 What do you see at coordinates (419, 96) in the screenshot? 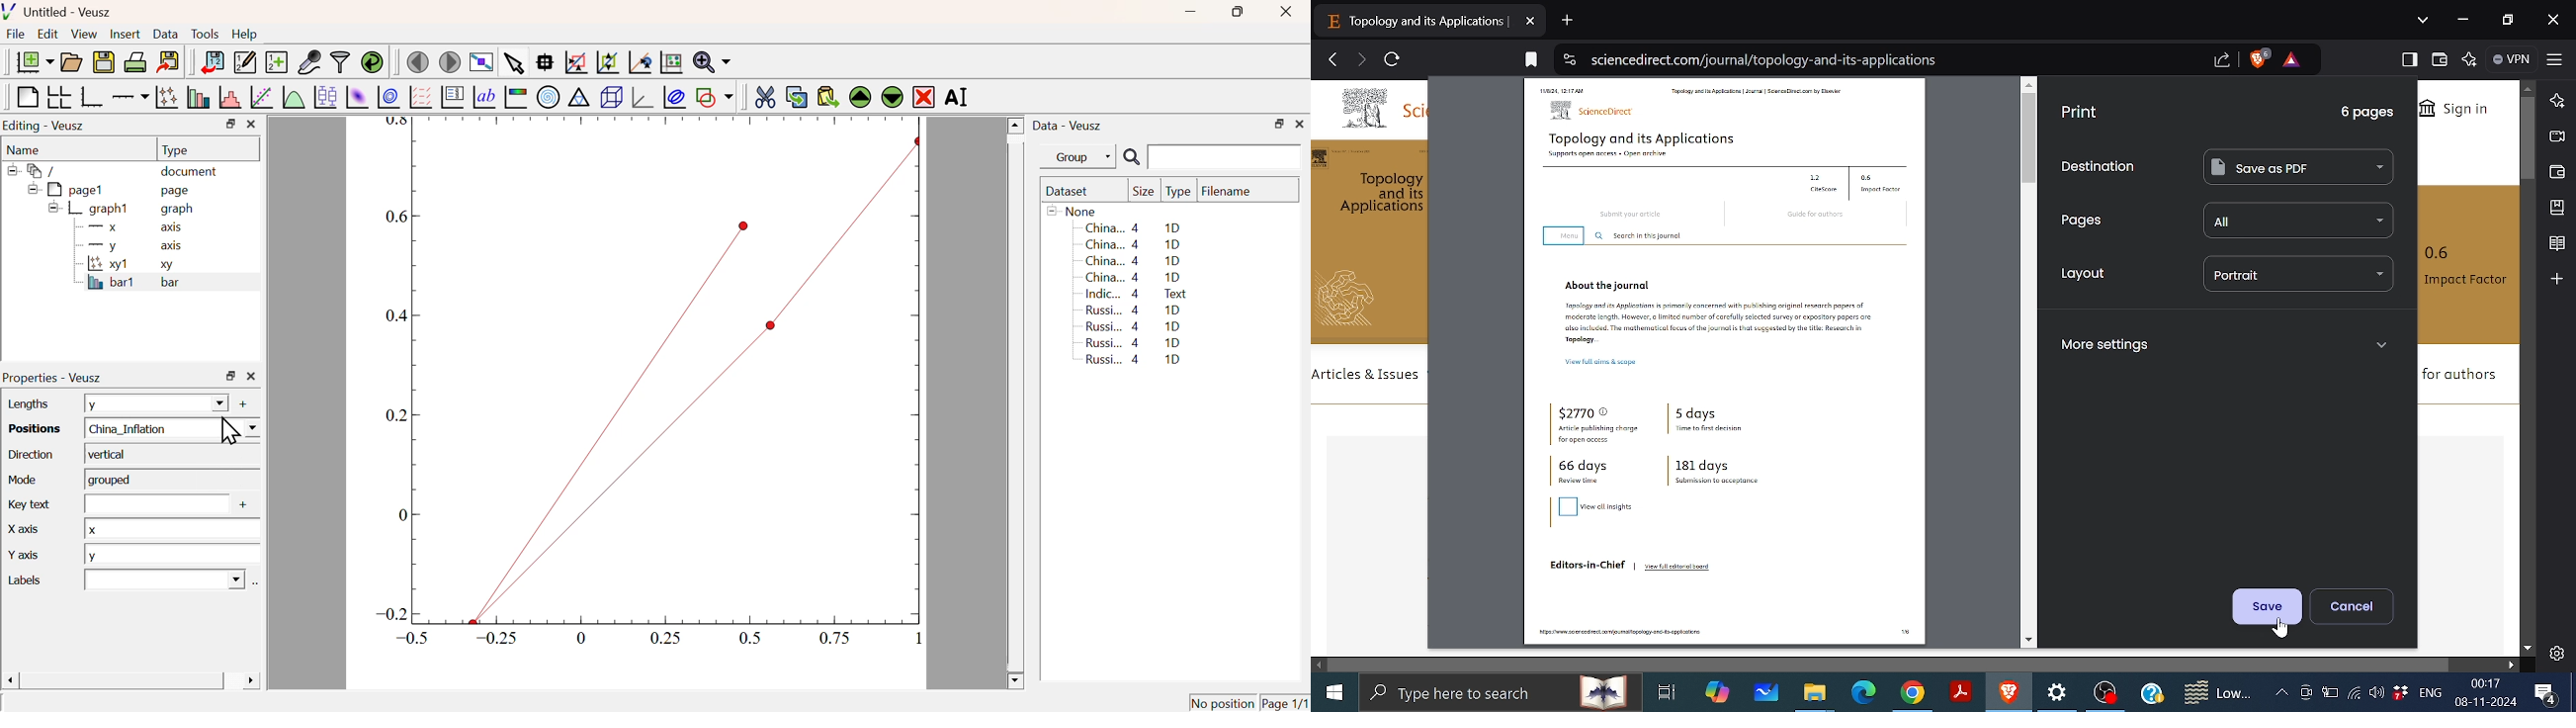
I see `Plot Vector Field` at bounding box center [419, 96].